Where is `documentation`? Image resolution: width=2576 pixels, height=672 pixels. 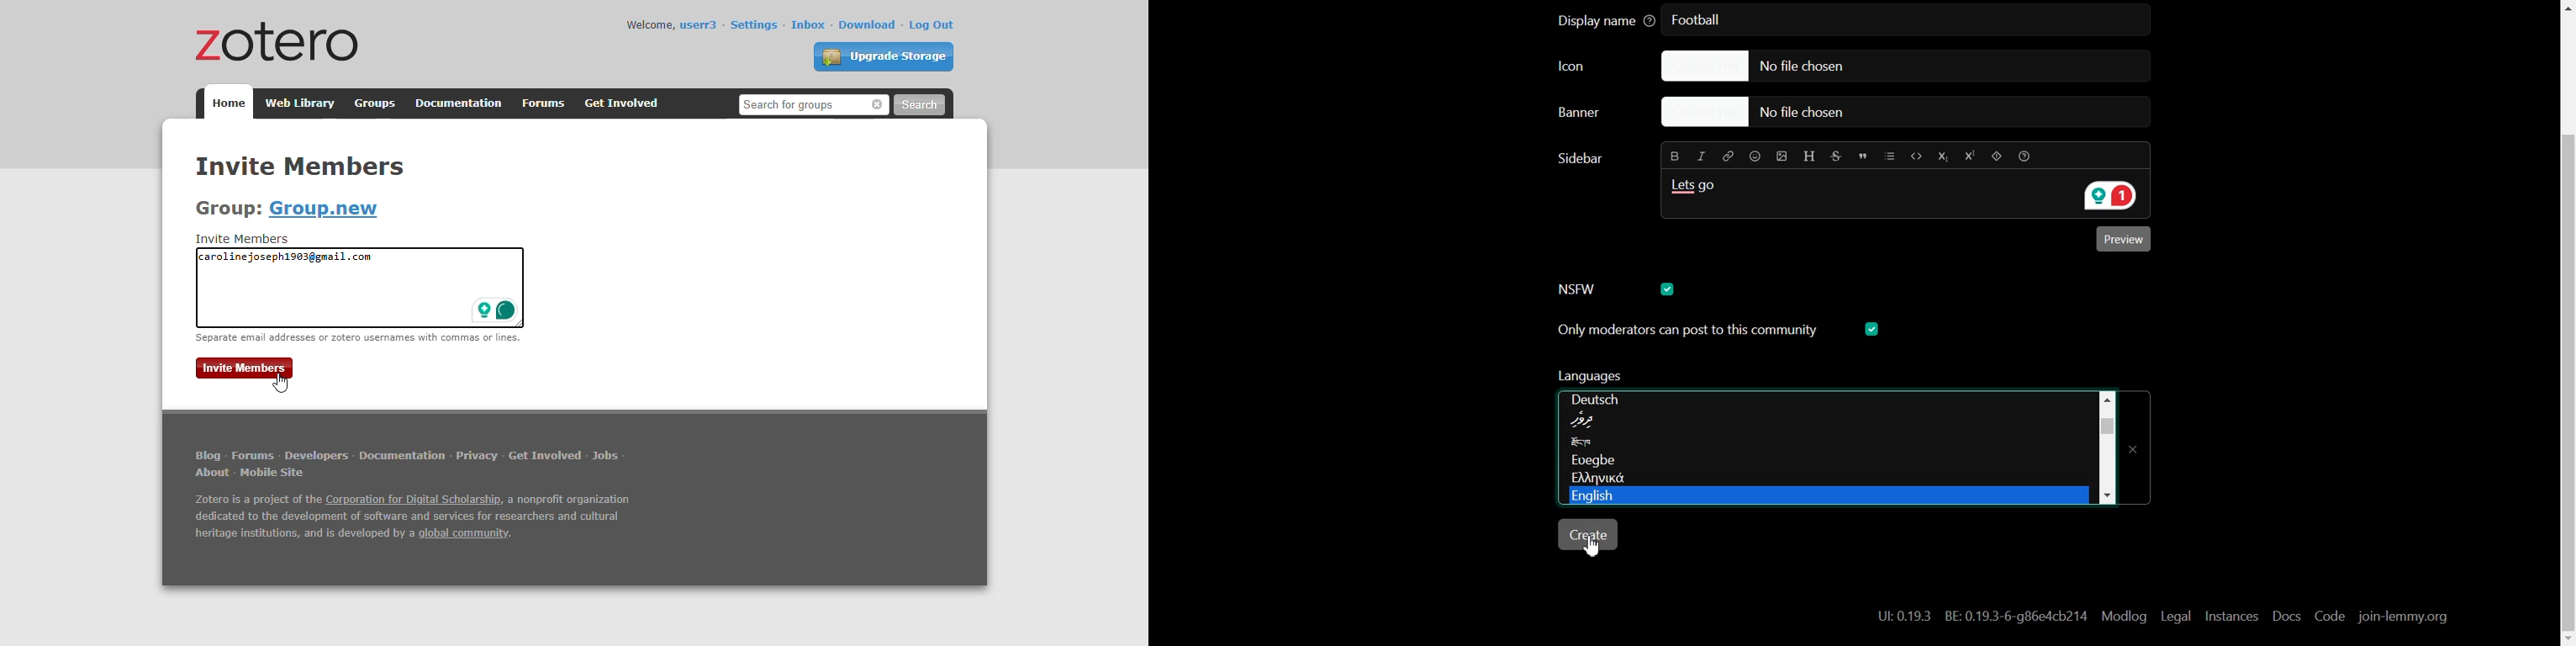 documentation is located at coordinates (402, 457).